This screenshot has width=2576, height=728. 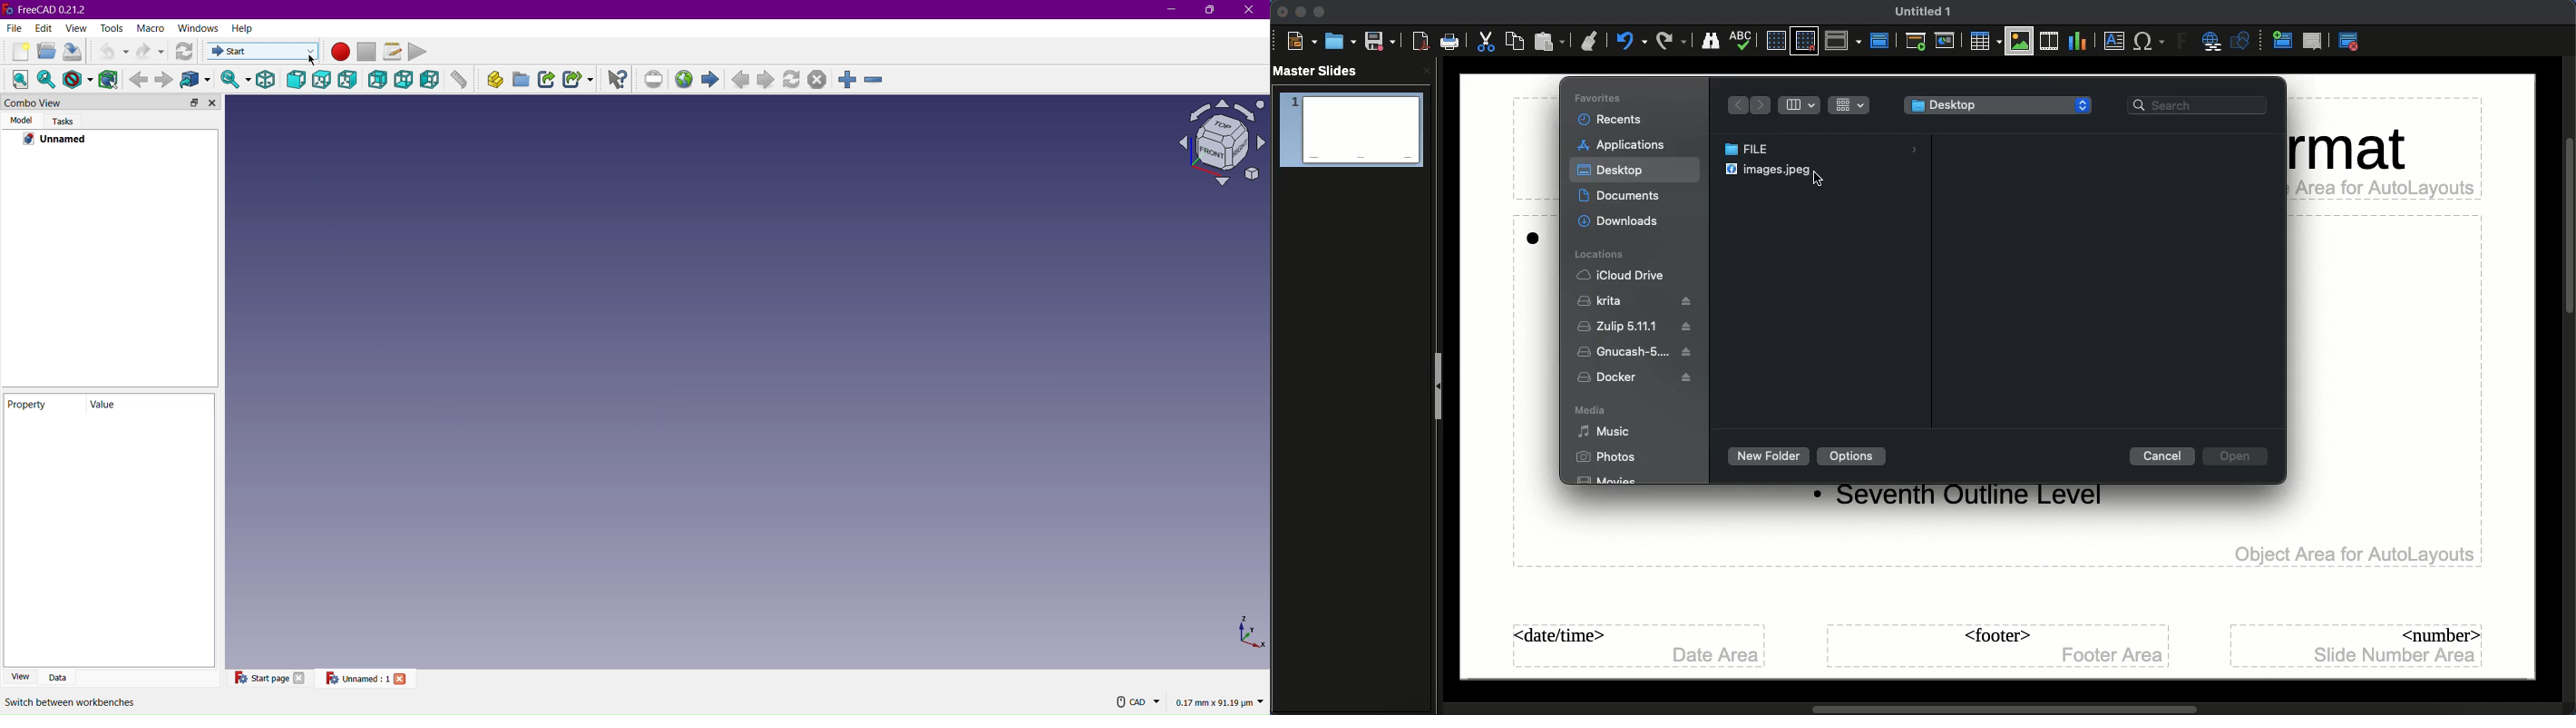 What do you see at coordinates (1743, 39) in the screenshot?
I see `Spelling` at bounding box center [1743, 39].